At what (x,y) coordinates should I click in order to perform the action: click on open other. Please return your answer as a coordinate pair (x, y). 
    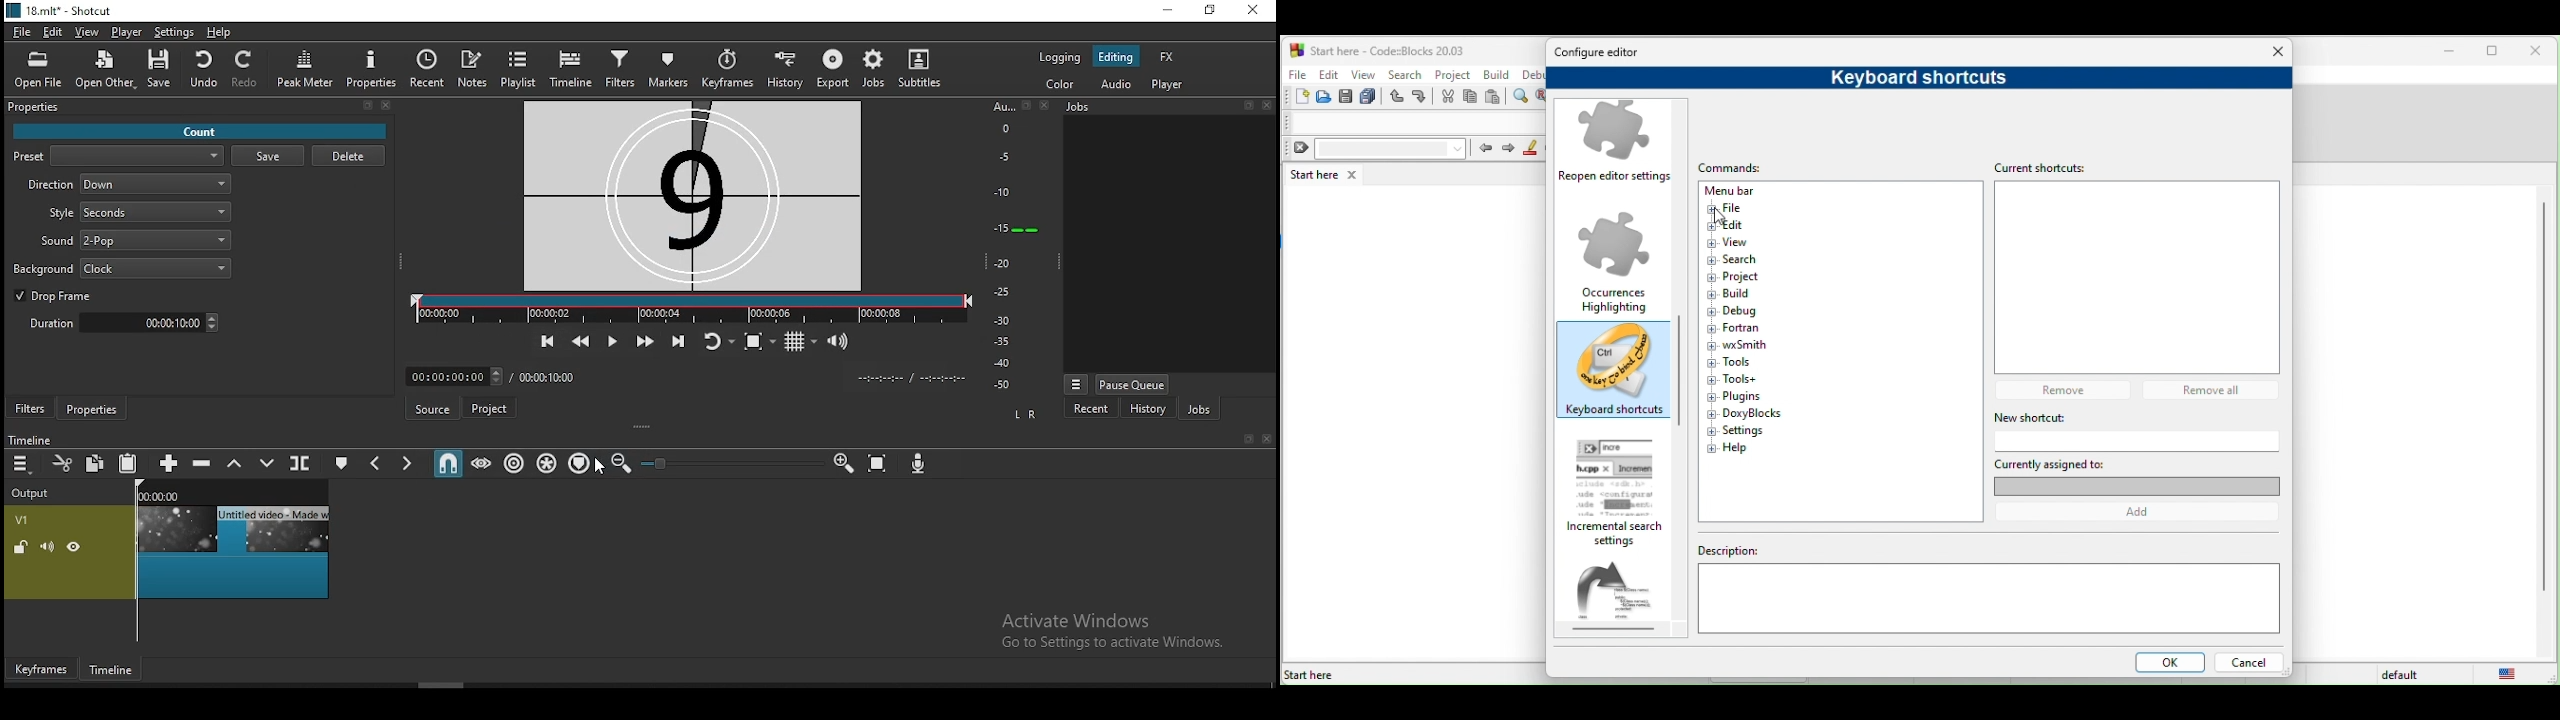
    Looking at the image, I should click on (104, 67).